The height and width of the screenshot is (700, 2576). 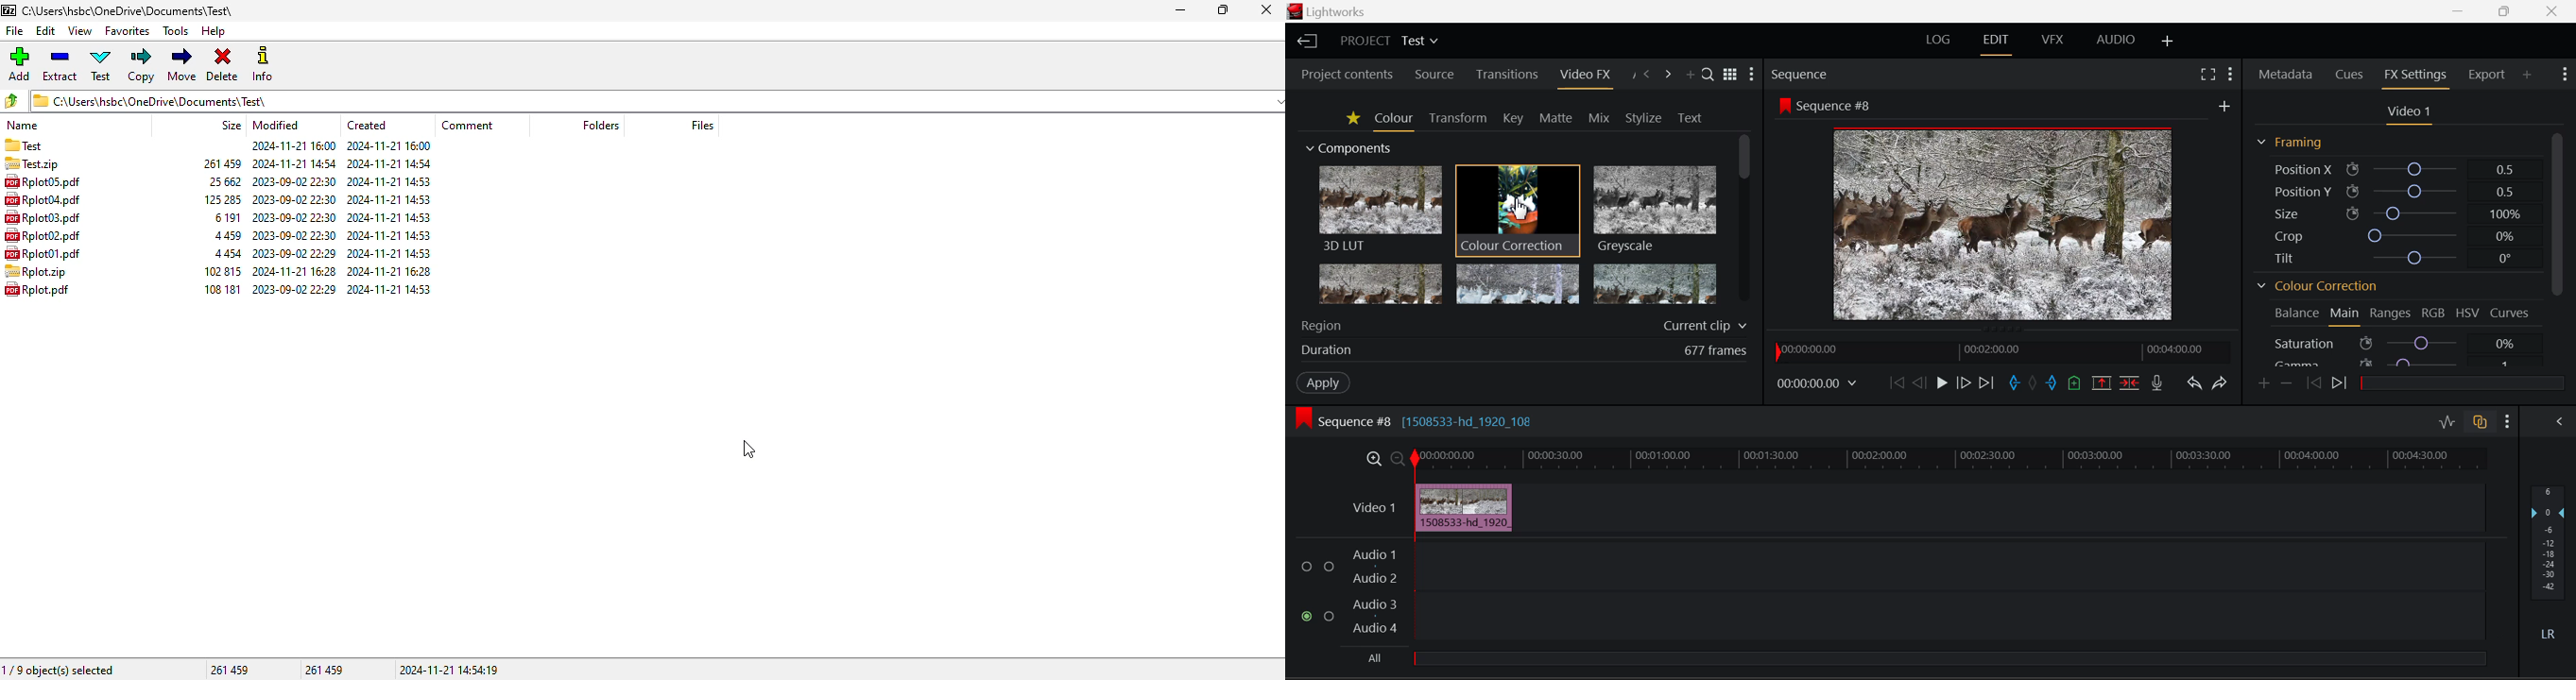 I want to click on size, so click(x=232, y=125).